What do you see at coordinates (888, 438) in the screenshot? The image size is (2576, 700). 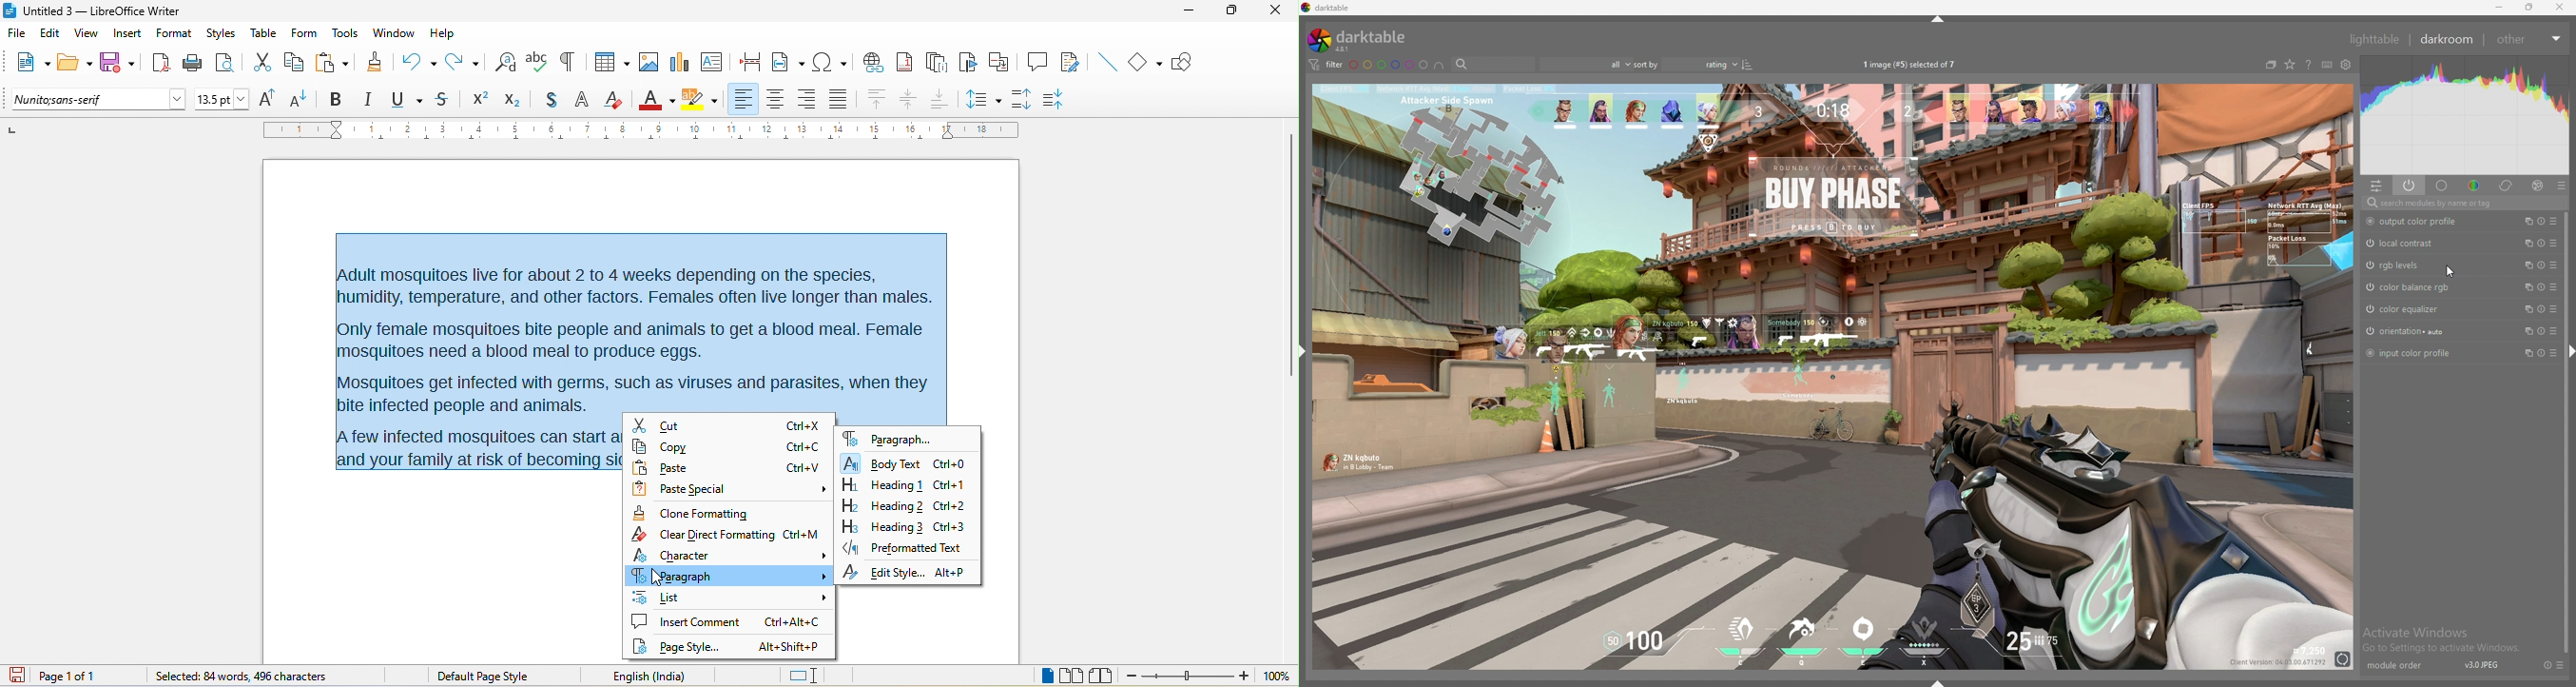 I see `paragraph` at bounding box center [888, 438].